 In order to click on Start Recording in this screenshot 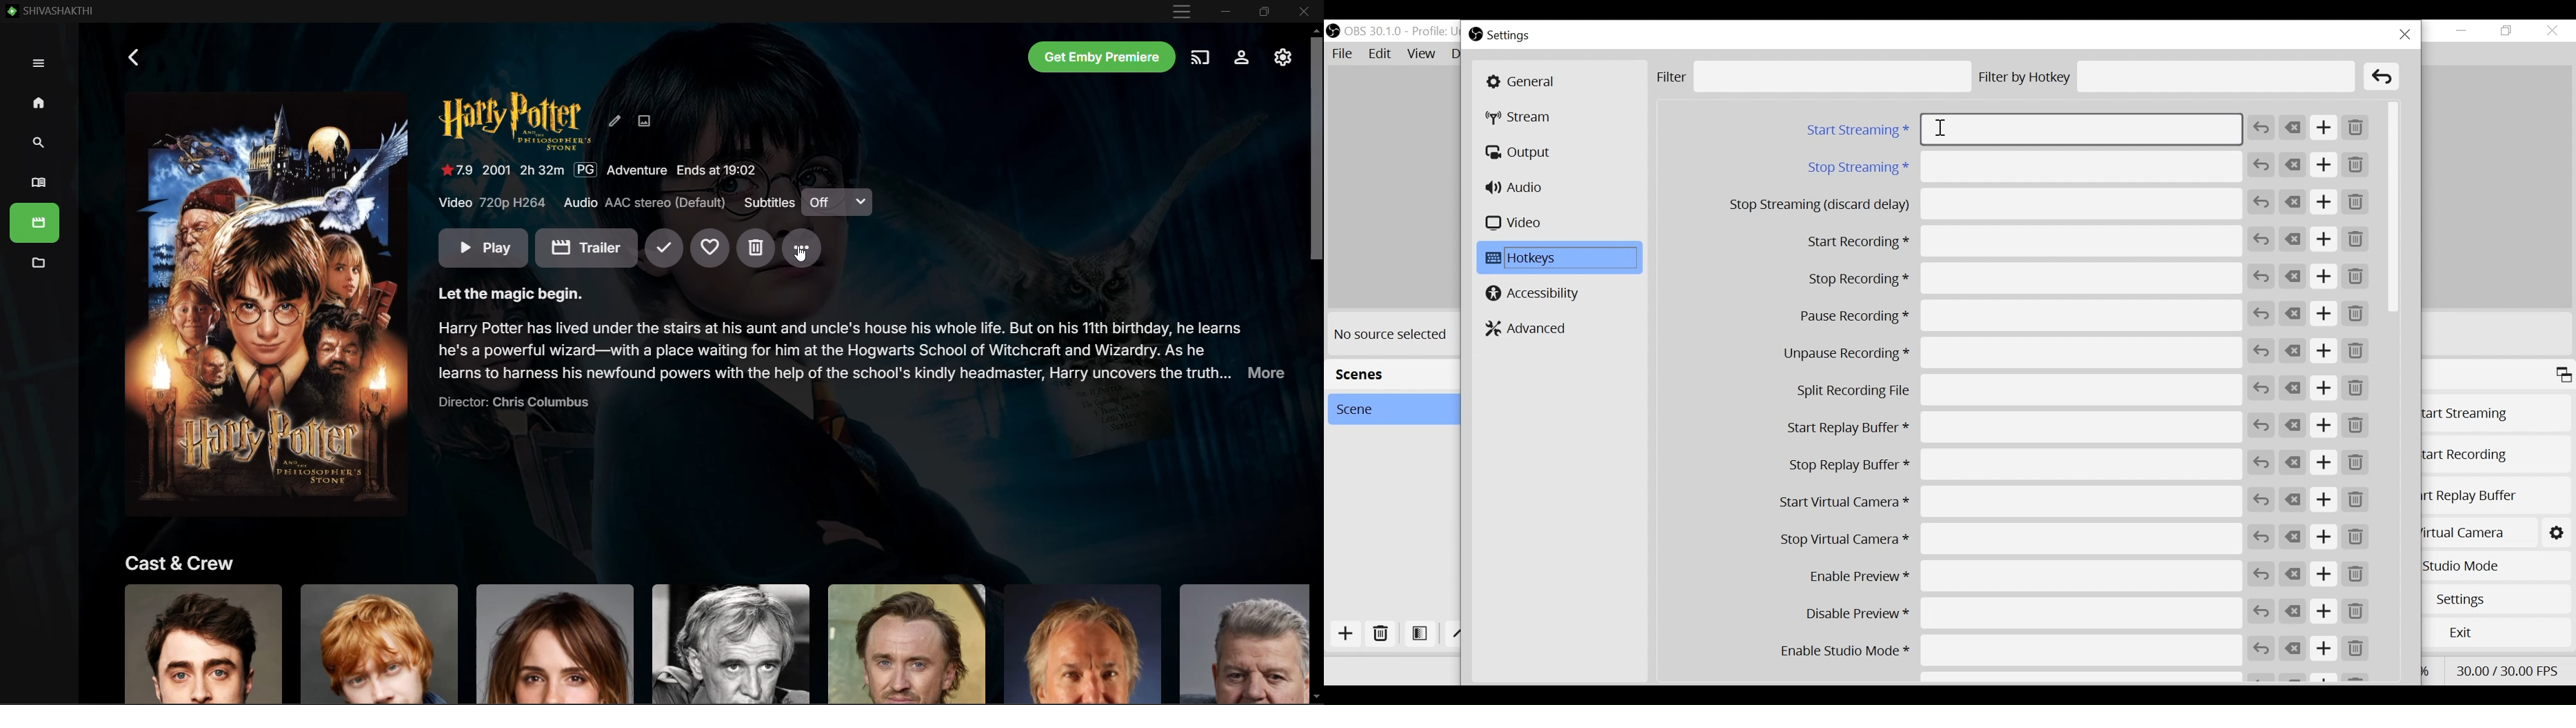, I will do `click(2012, 240)`.